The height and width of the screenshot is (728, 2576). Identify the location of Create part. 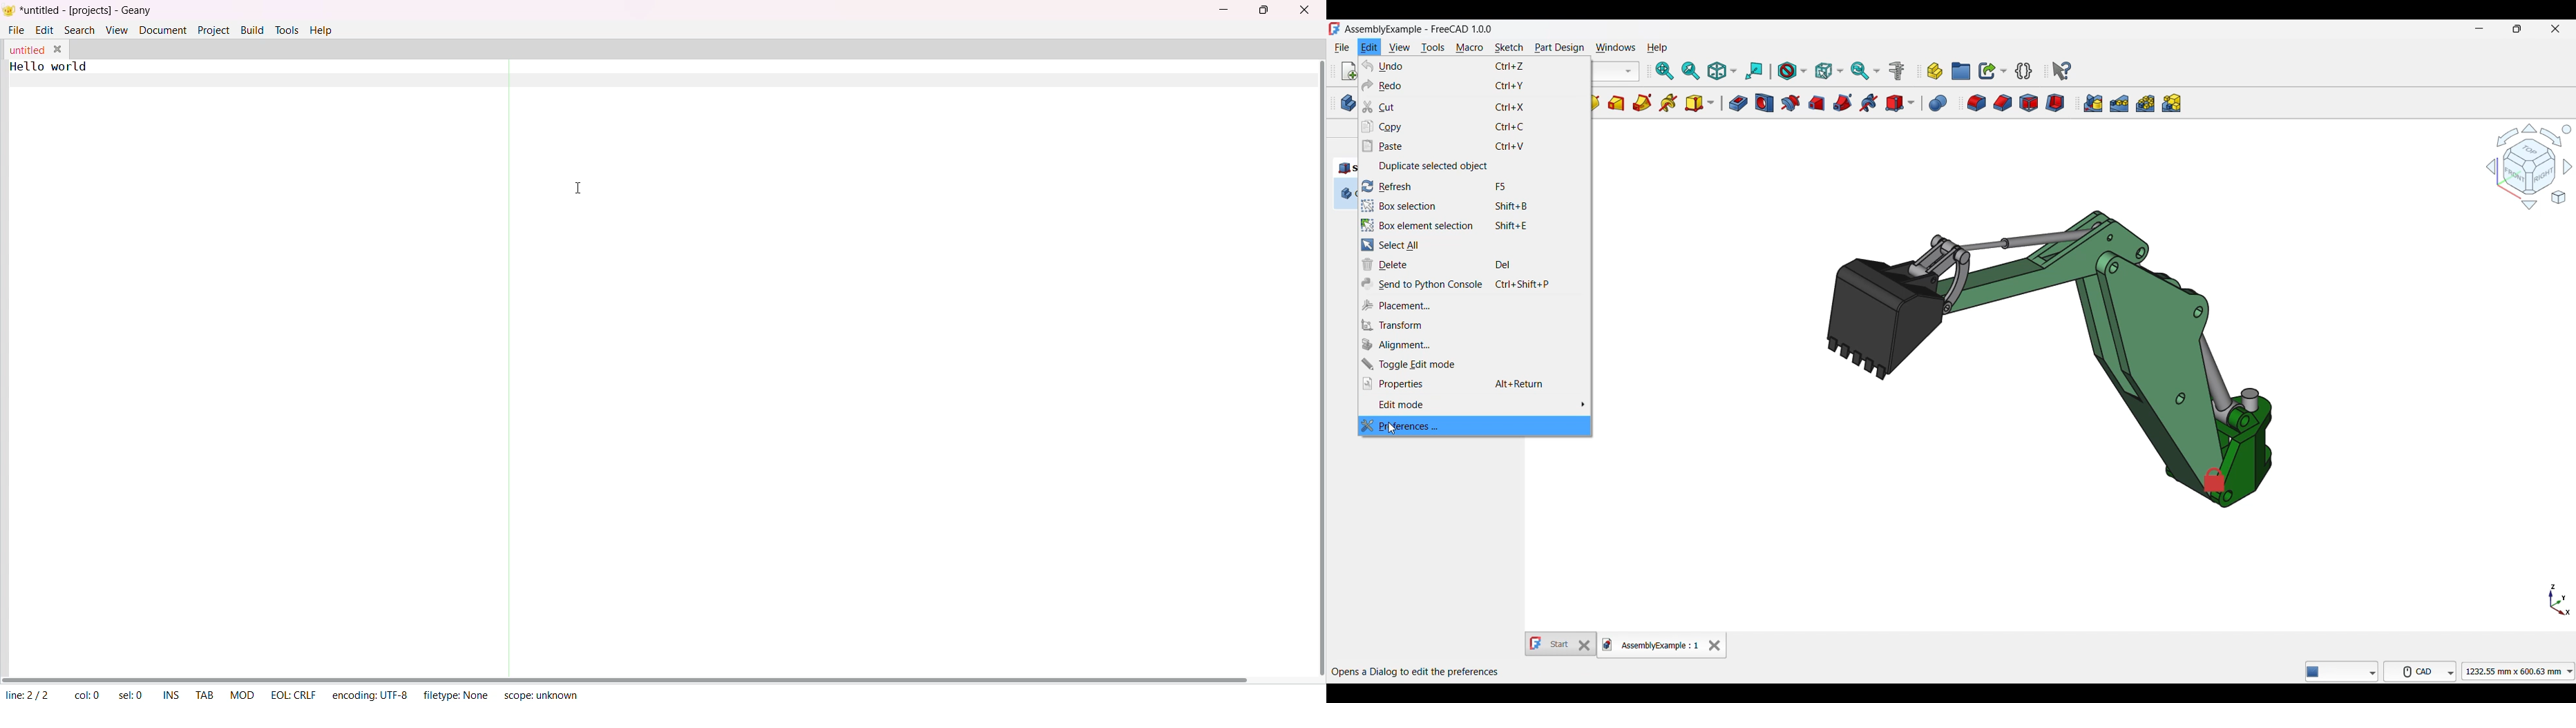
(1935, 72).